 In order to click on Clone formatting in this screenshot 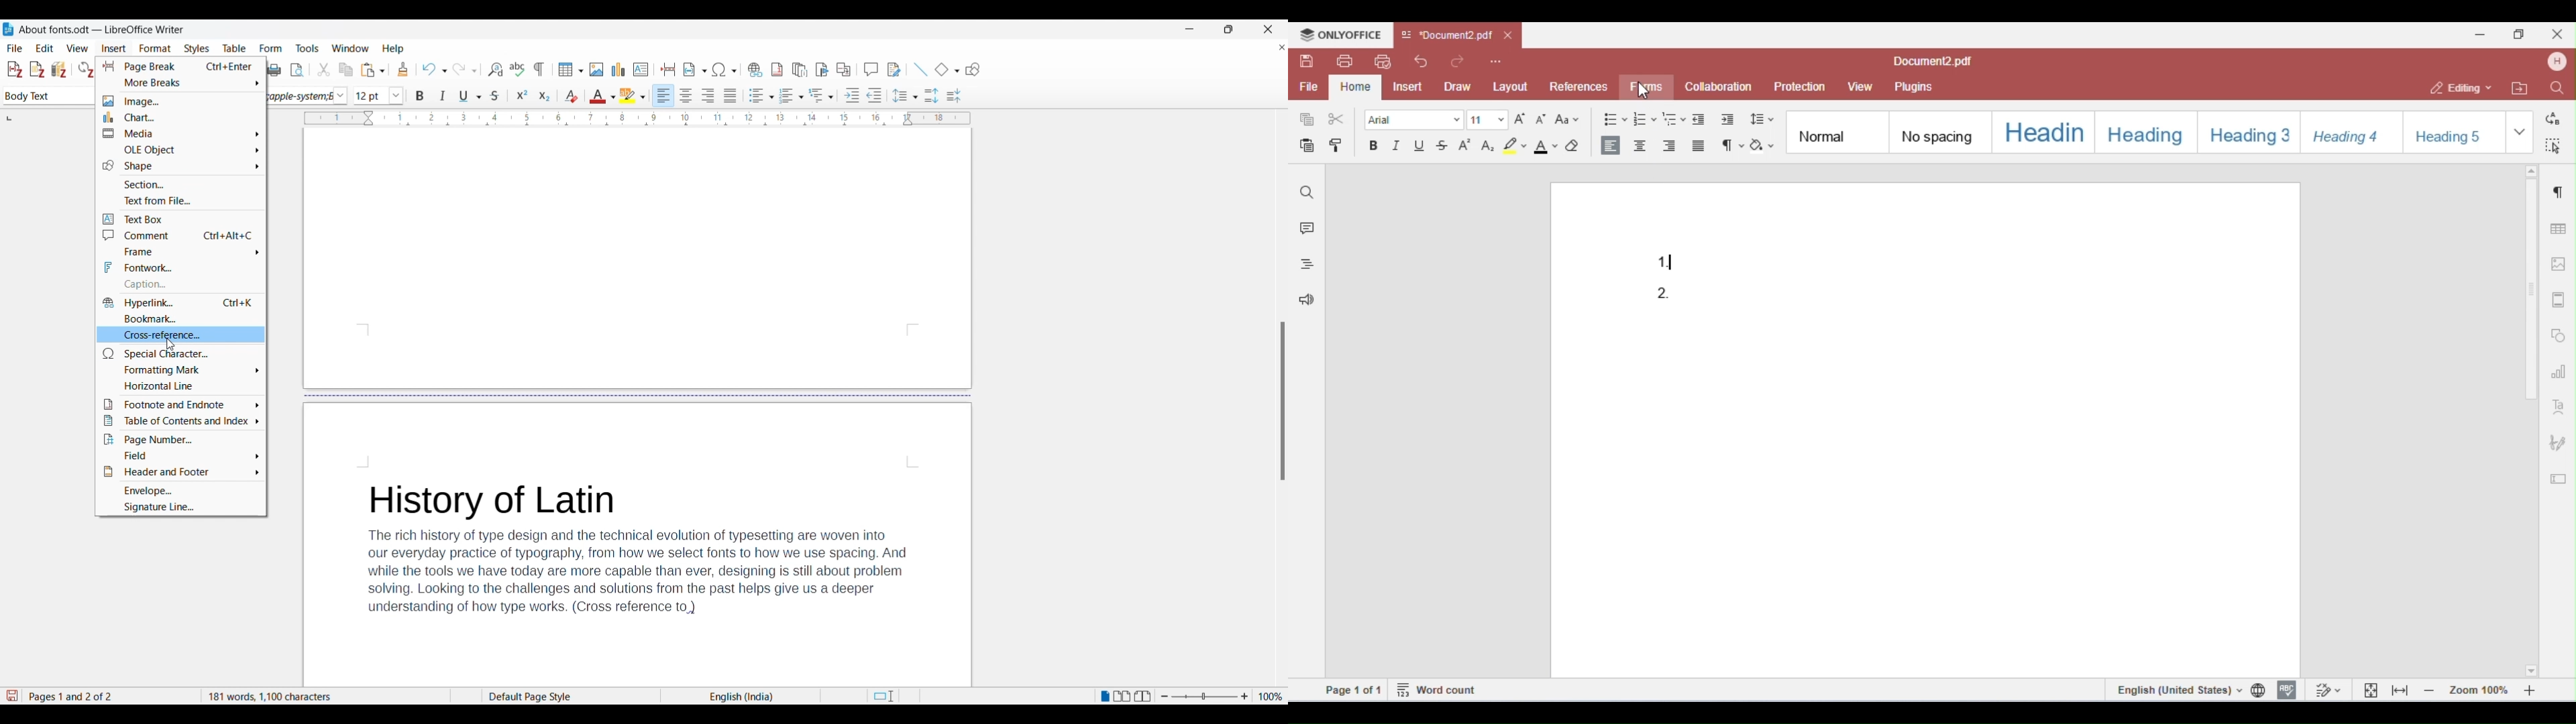, I will do `click(403, 69)`.